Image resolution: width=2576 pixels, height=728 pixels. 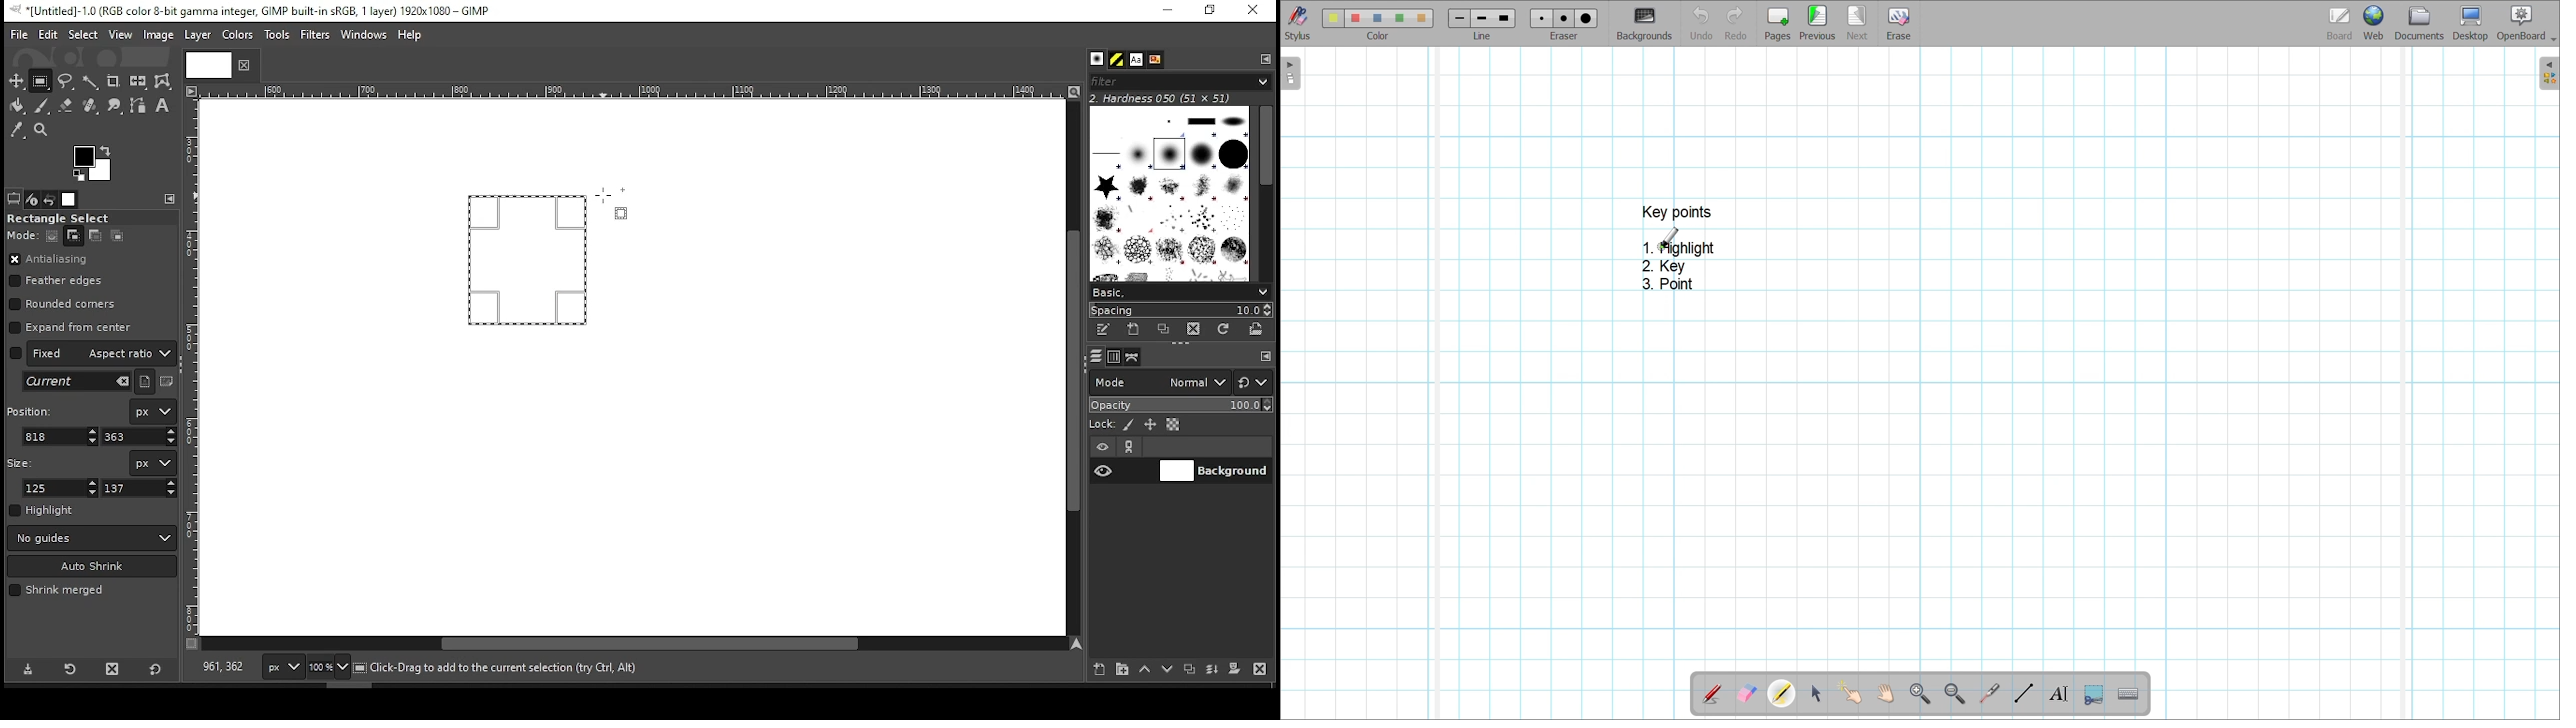 What do you see at coordinates (93, 352) in the screenshot?
I see `aspect ratio` at bounding box center [93, 352].